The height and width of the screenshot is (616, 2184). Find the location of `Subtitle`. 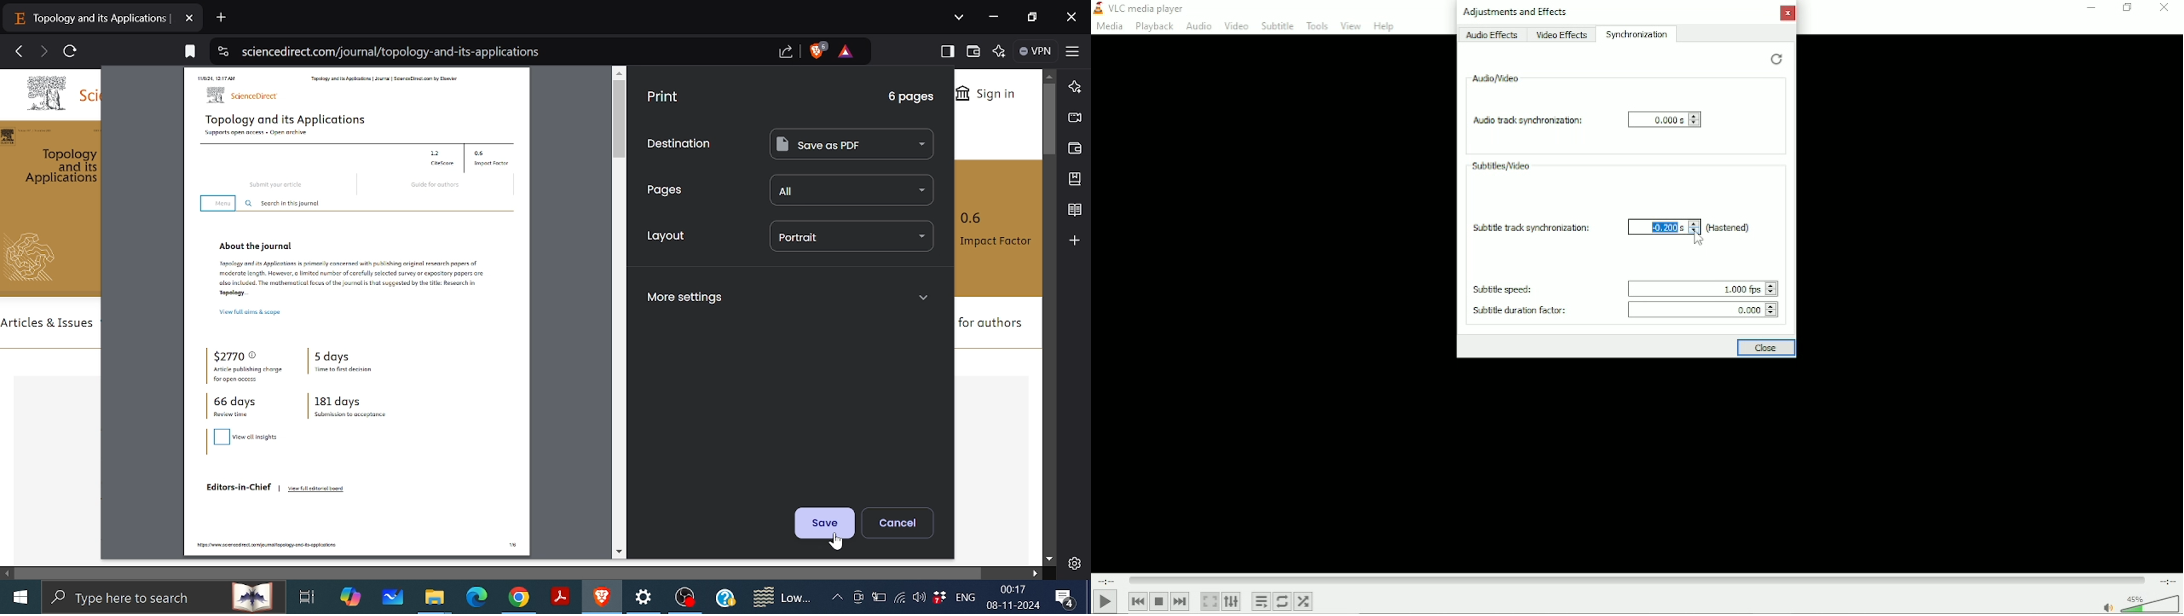

Subtitle is located at coordinates (1277, 26).